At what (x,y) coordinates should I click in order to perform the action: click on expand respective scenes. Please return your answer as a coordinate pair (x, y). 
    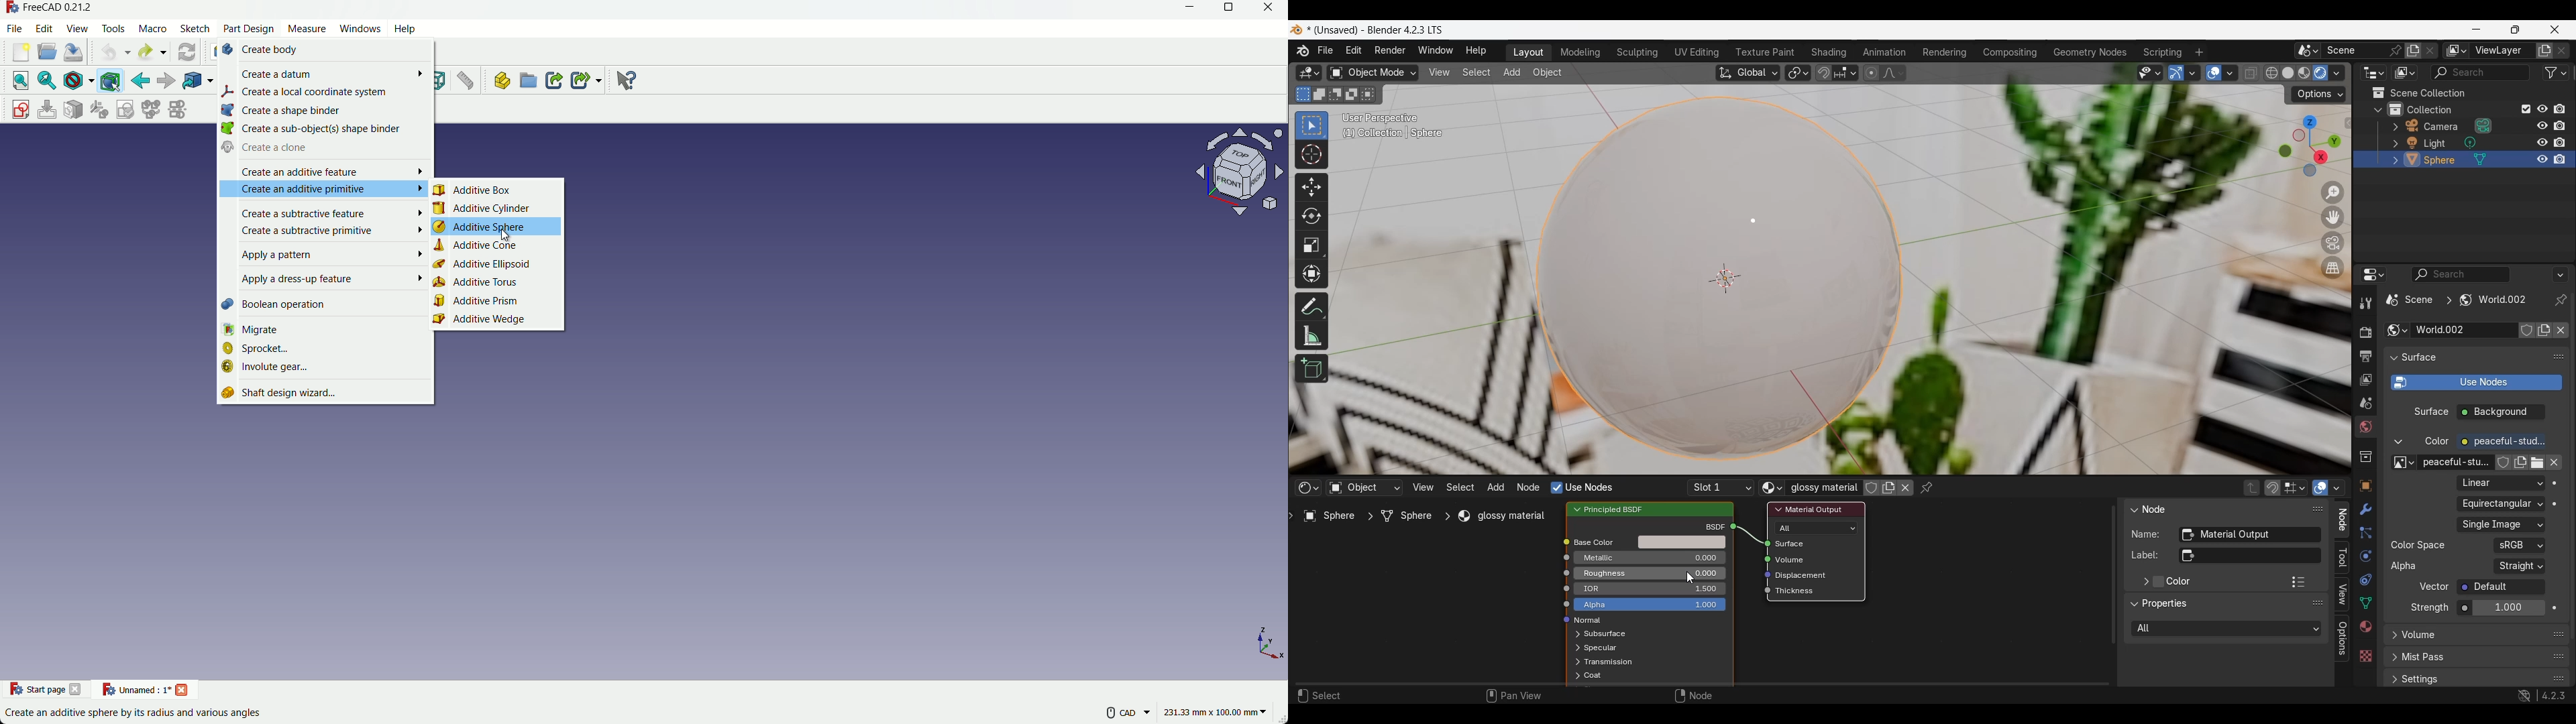
    Looking at the image, I should click on (2392, 160).